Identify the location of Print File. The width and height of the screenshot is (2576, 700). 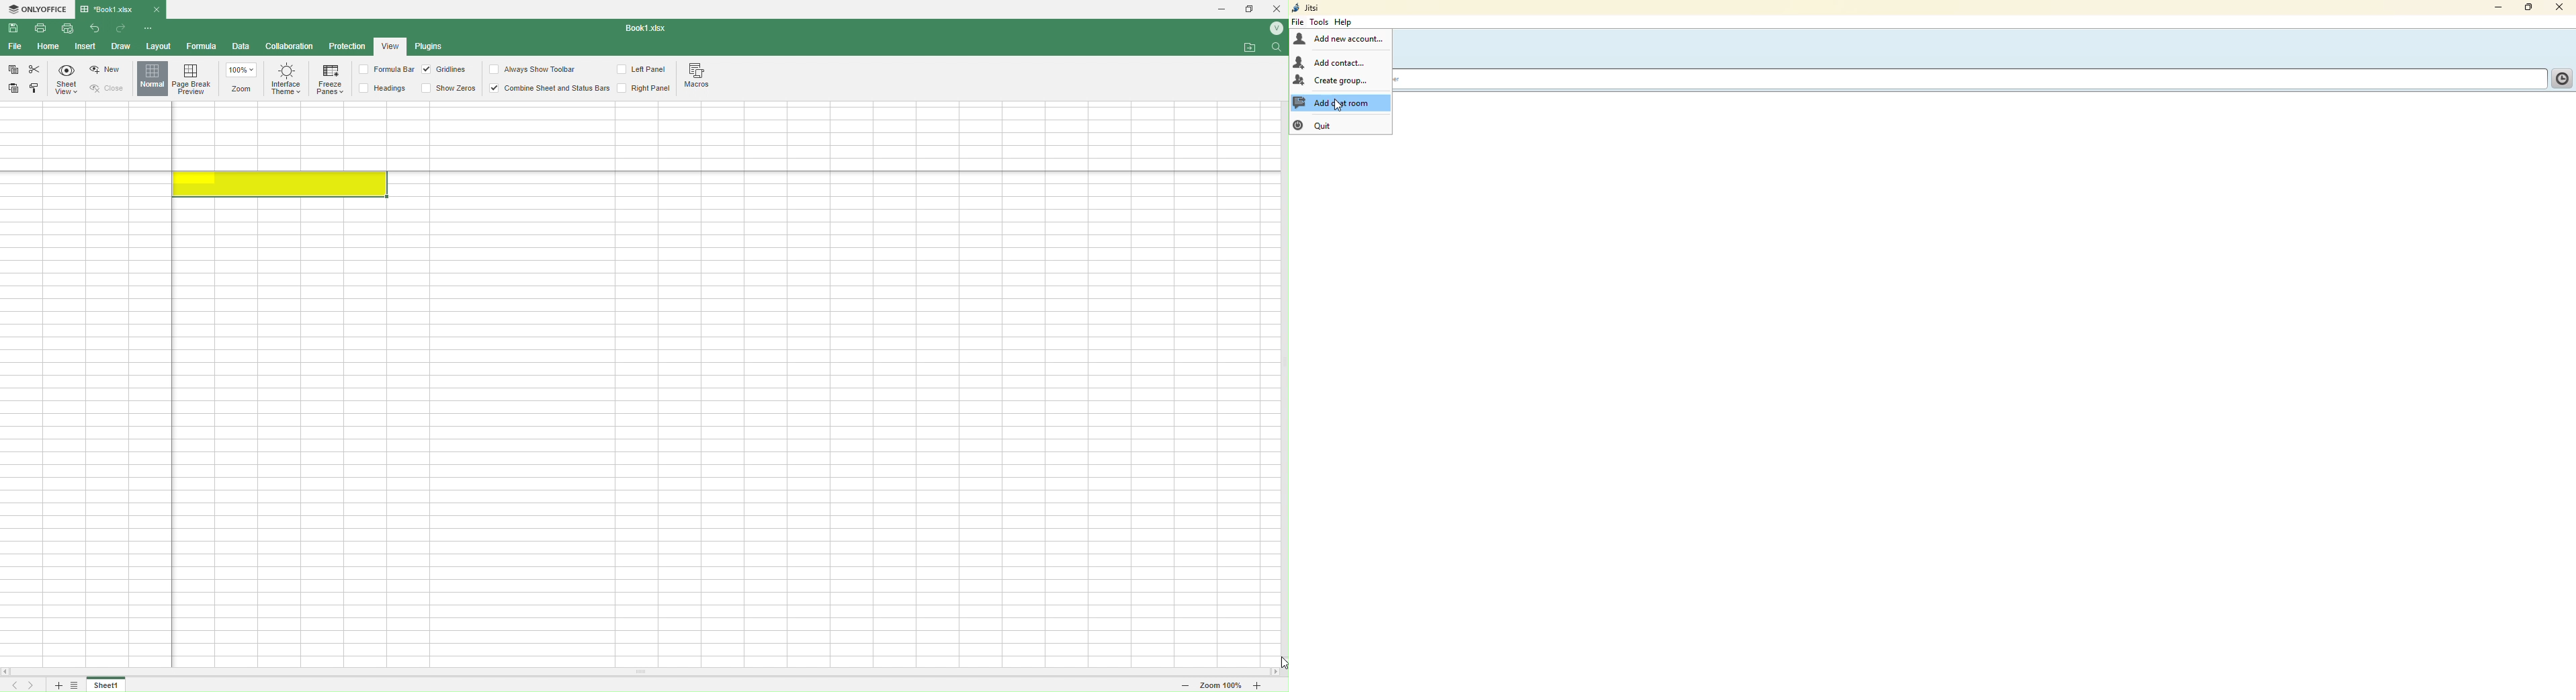
(44, 31).